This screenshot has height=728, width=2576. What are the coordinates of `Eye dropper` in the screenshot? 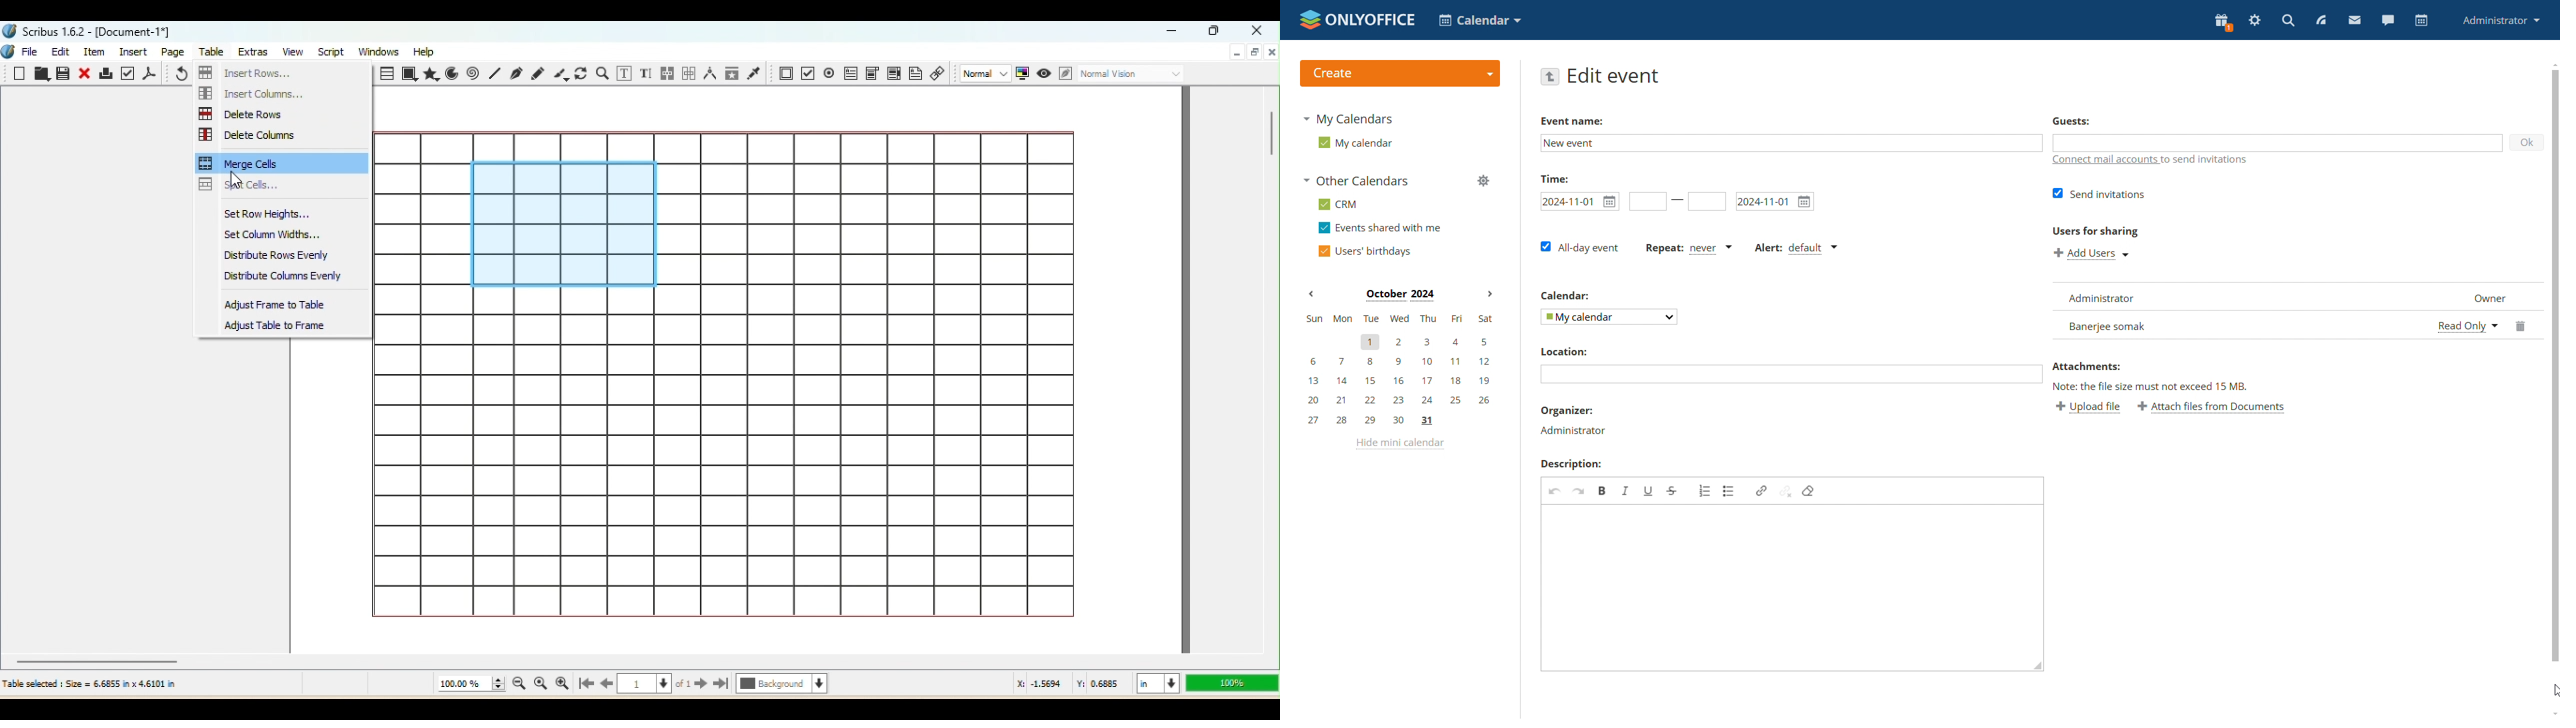 It's located at (756, 74).